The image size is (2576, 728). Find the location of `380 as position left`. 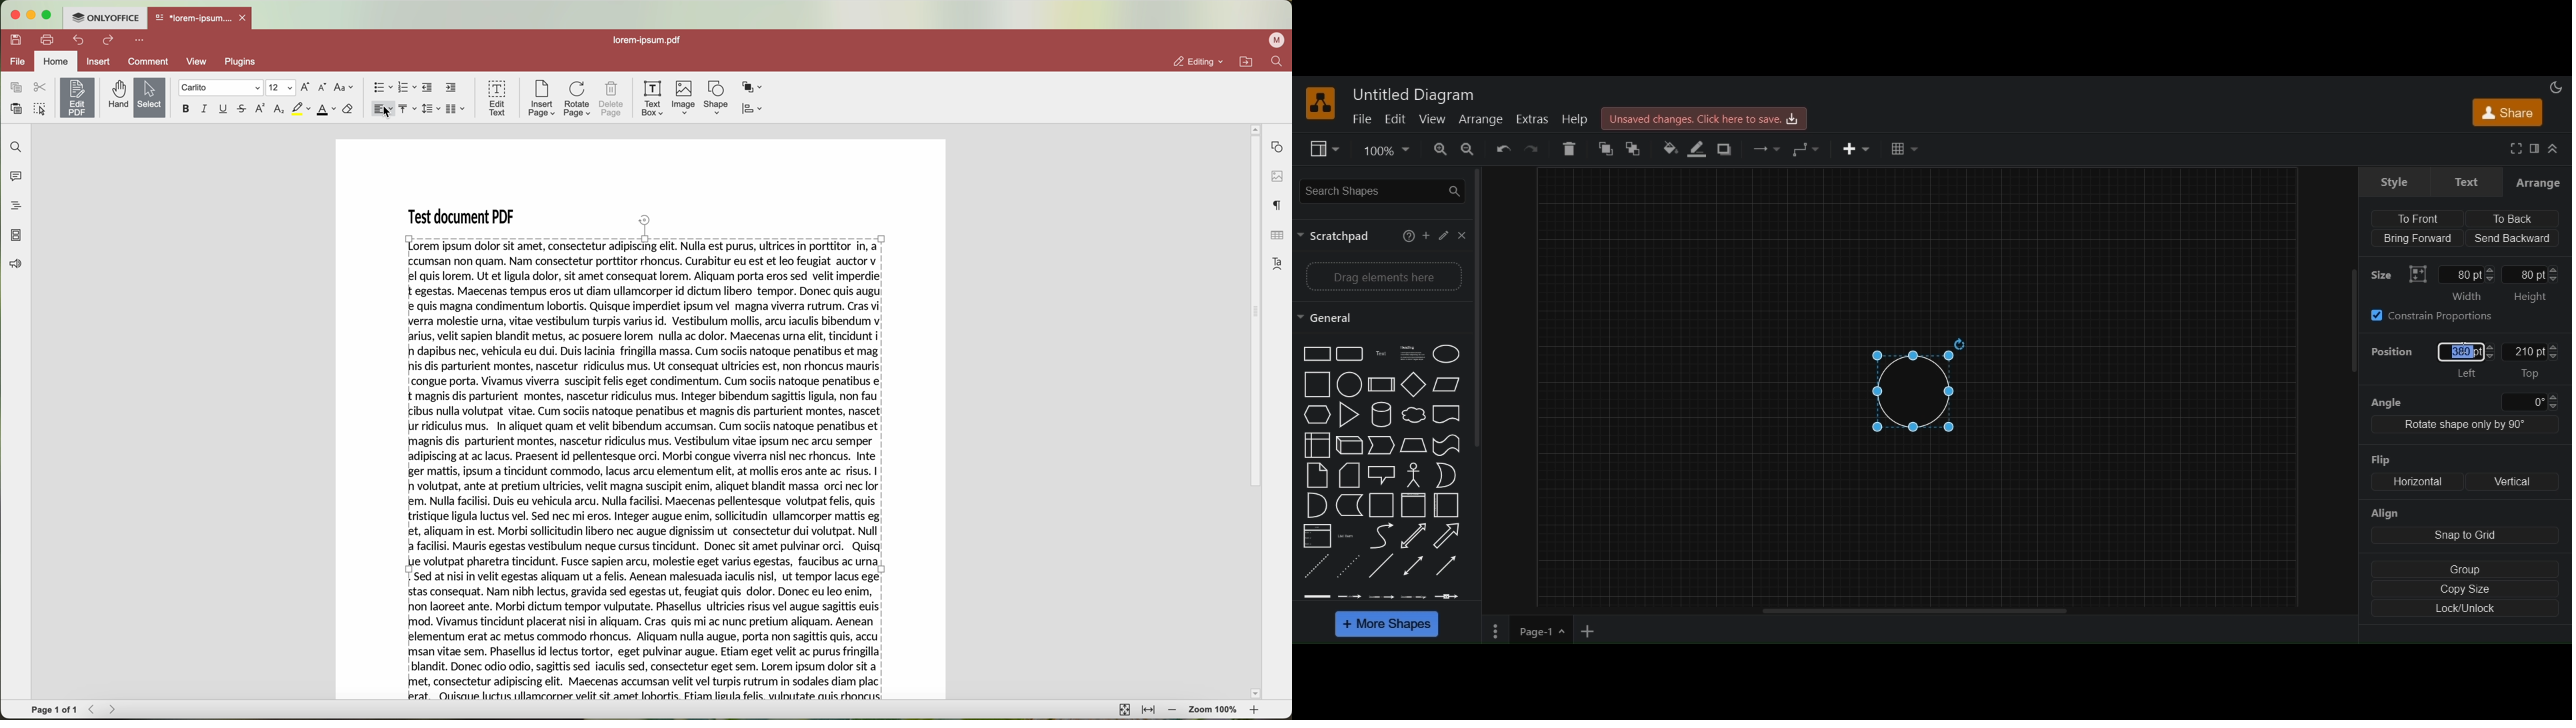

380 as position left is located at coordinates (2461, 360).